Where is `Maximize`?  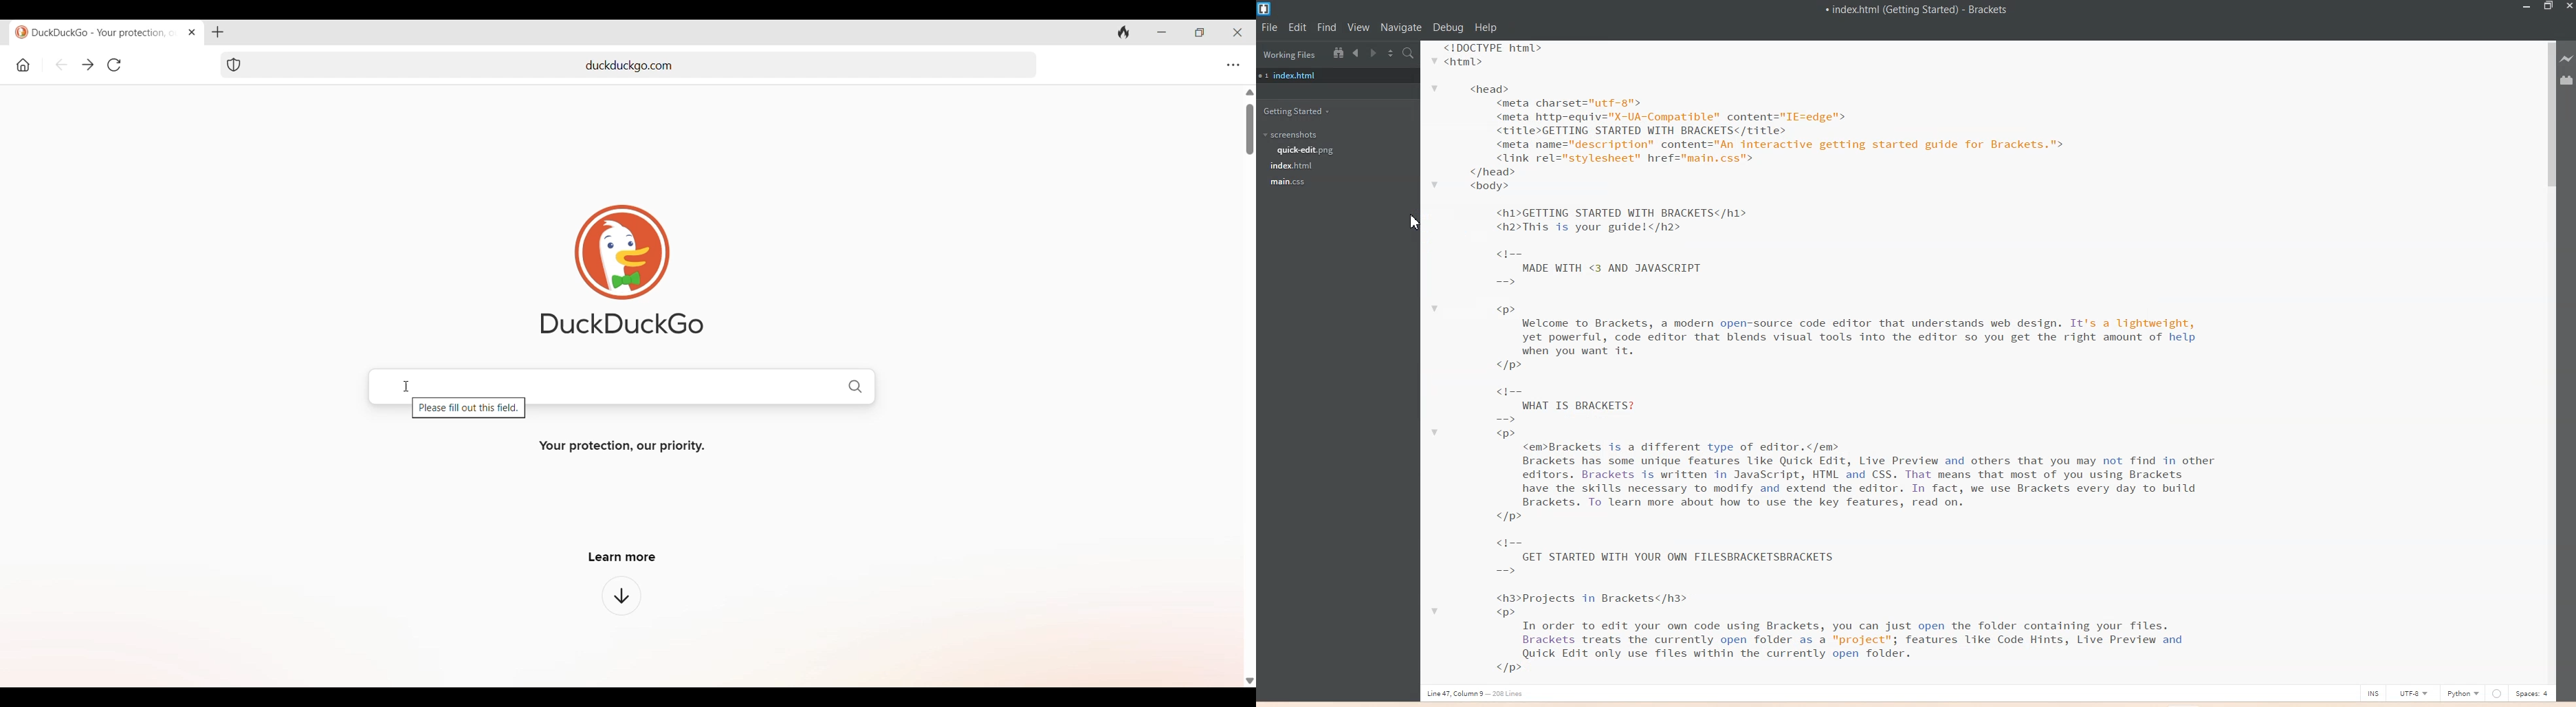 Maximize is located at coordinates (2549, 7).